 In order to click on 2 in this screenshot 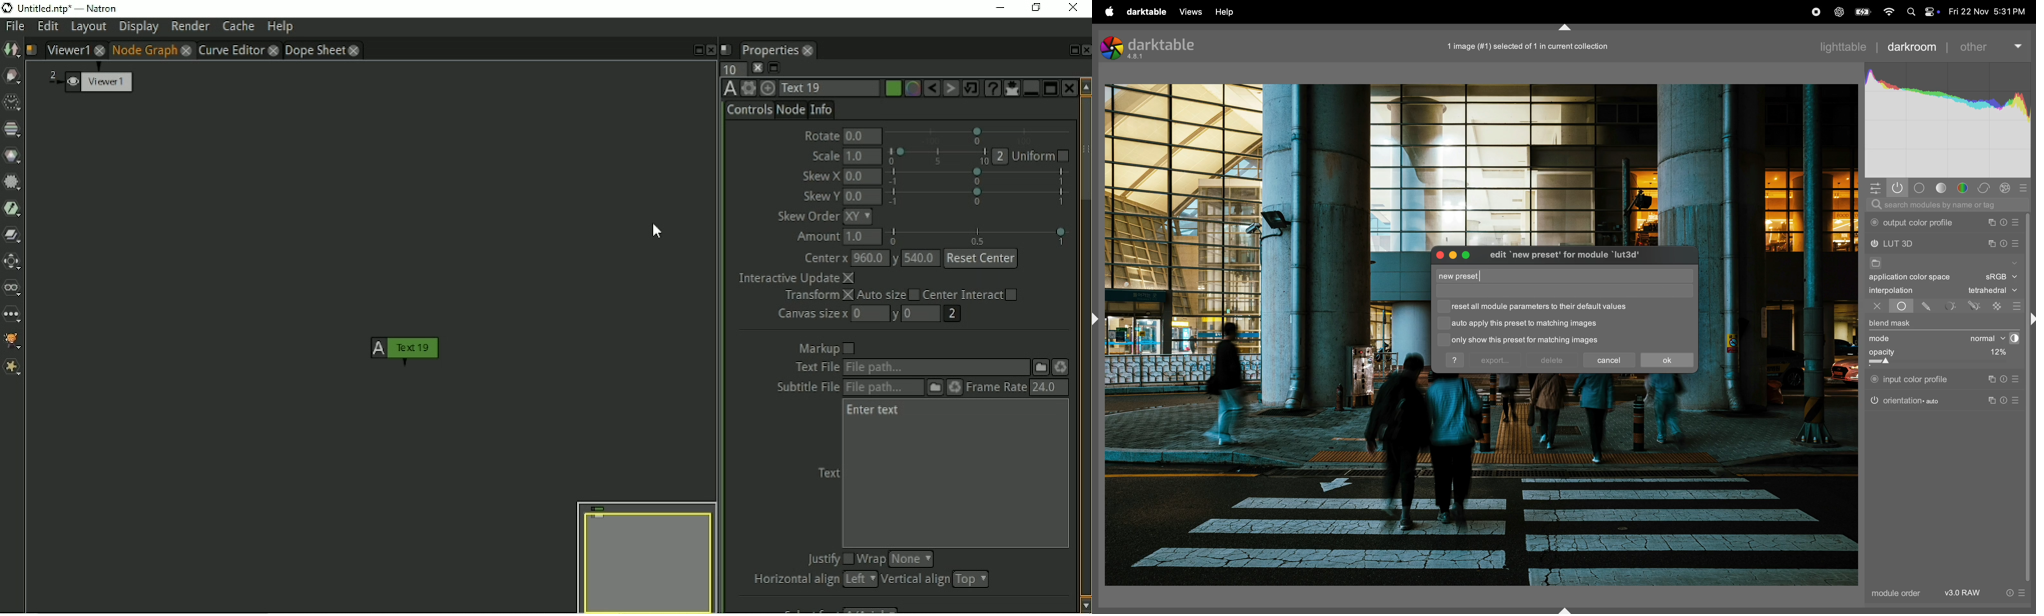, I will do `click(1001, 155)`.